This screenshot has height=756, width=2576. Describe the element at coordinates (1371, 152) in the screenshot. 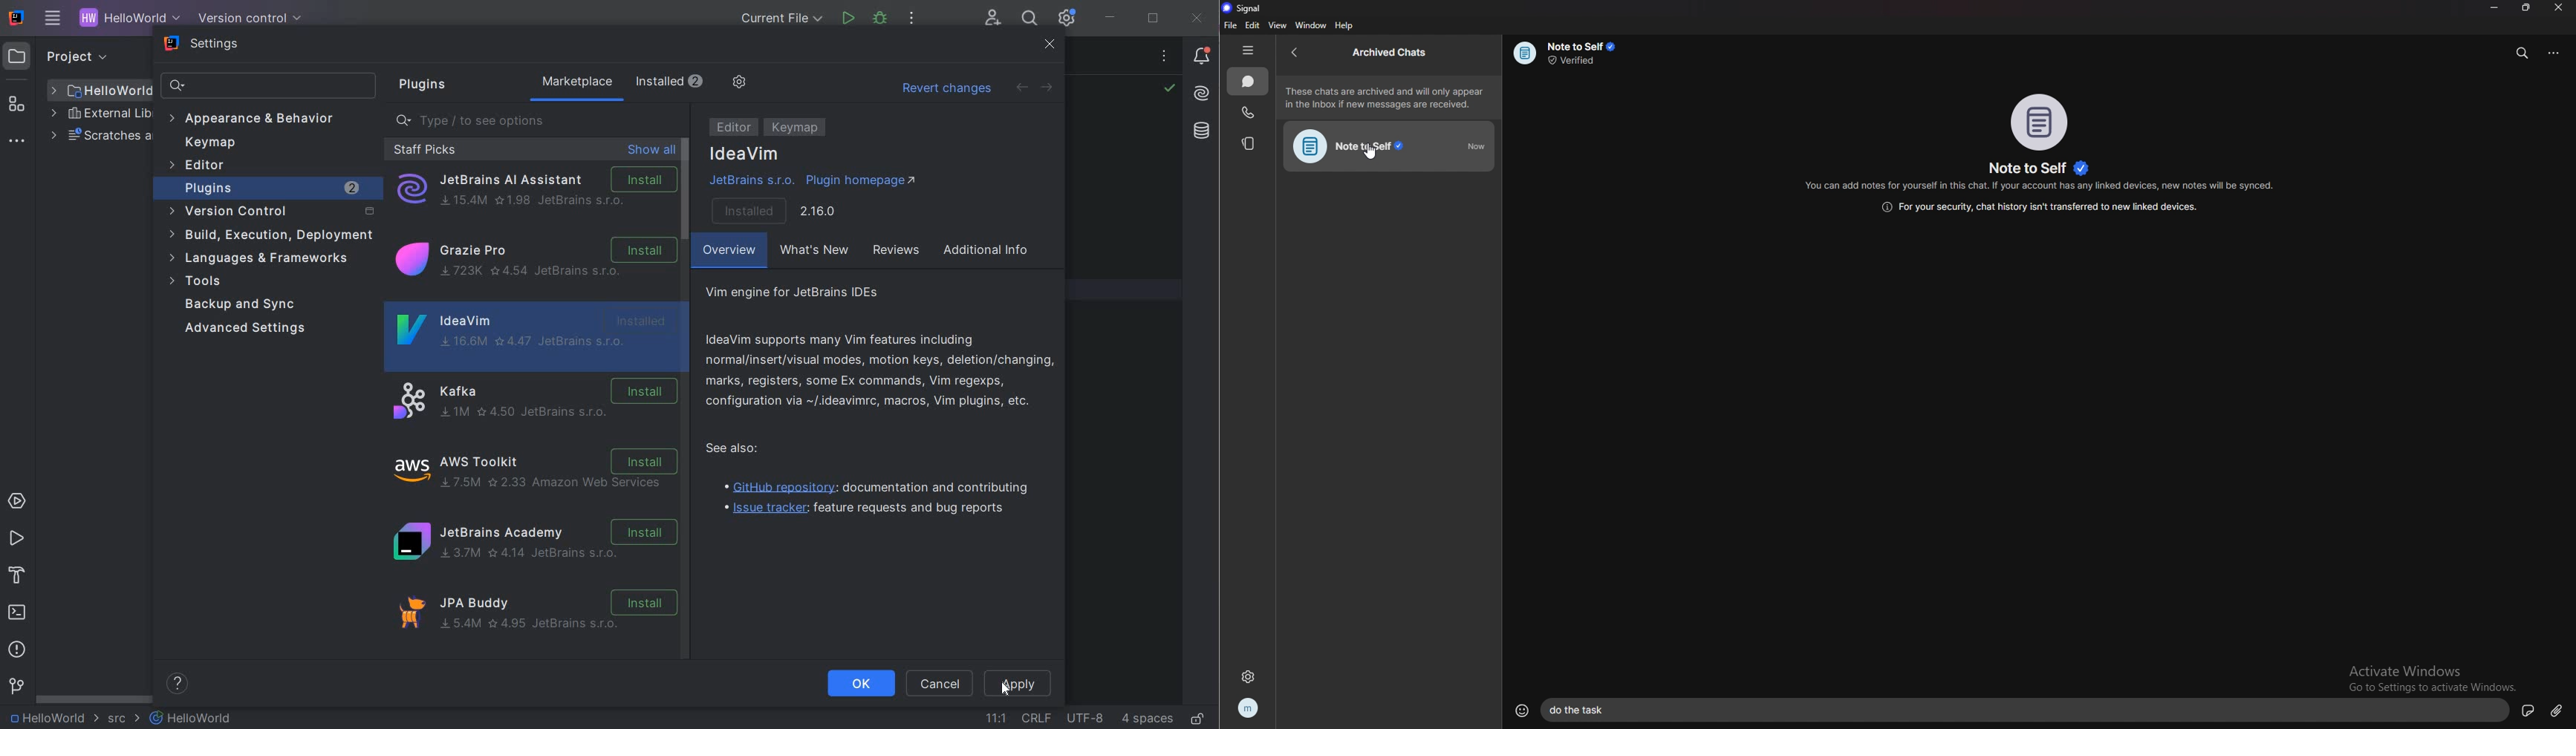

I see `cursor` at that location.